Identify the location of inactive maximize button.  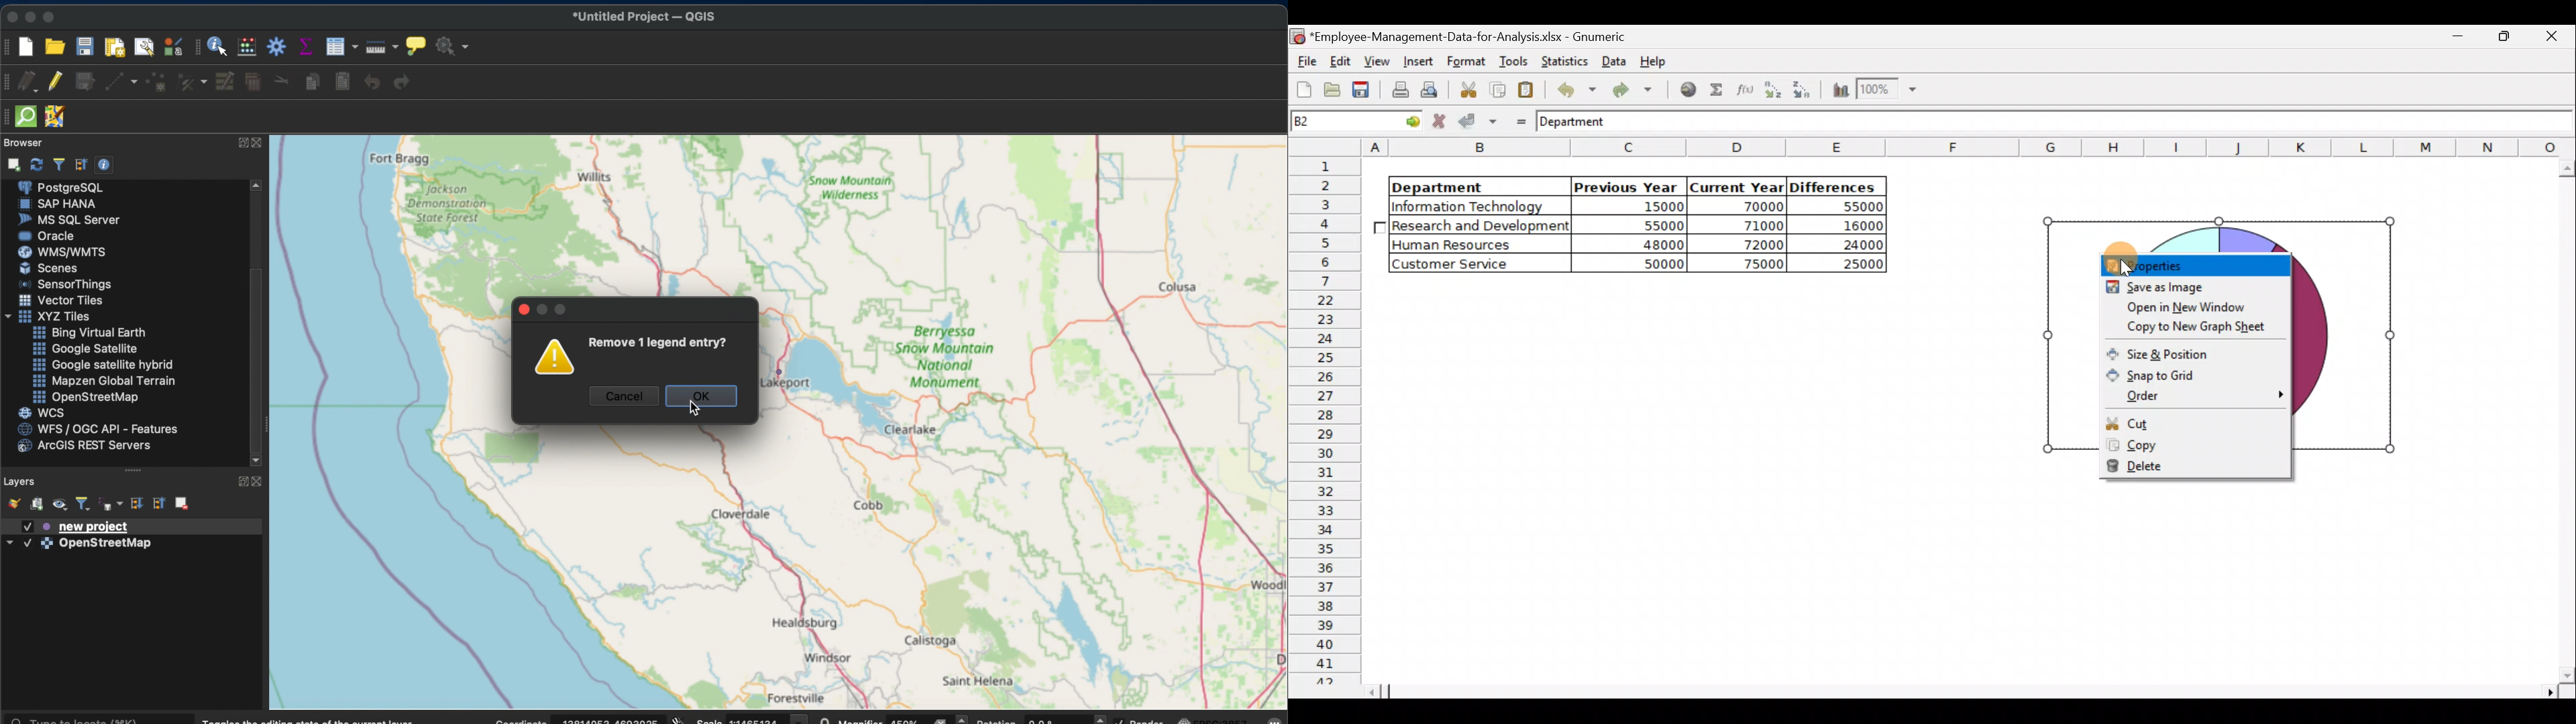
(564, 312).